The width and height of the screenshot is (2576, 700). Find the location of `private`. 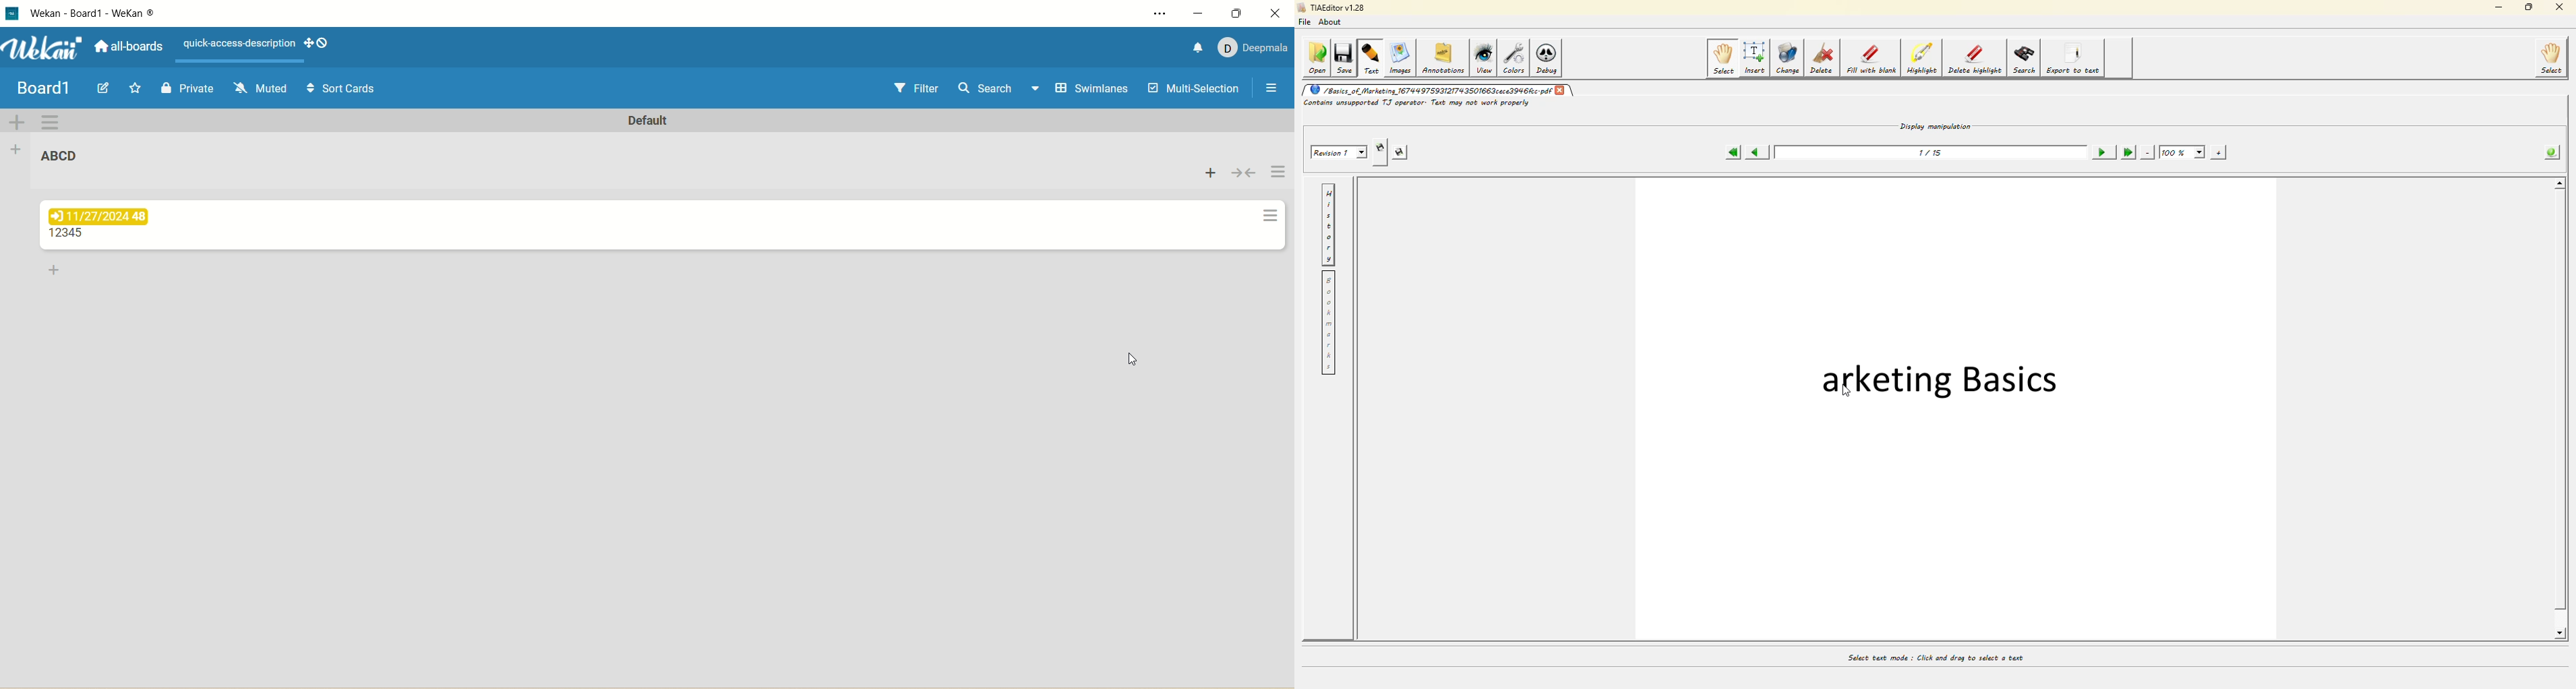

private is located at coordinates (185, 90).